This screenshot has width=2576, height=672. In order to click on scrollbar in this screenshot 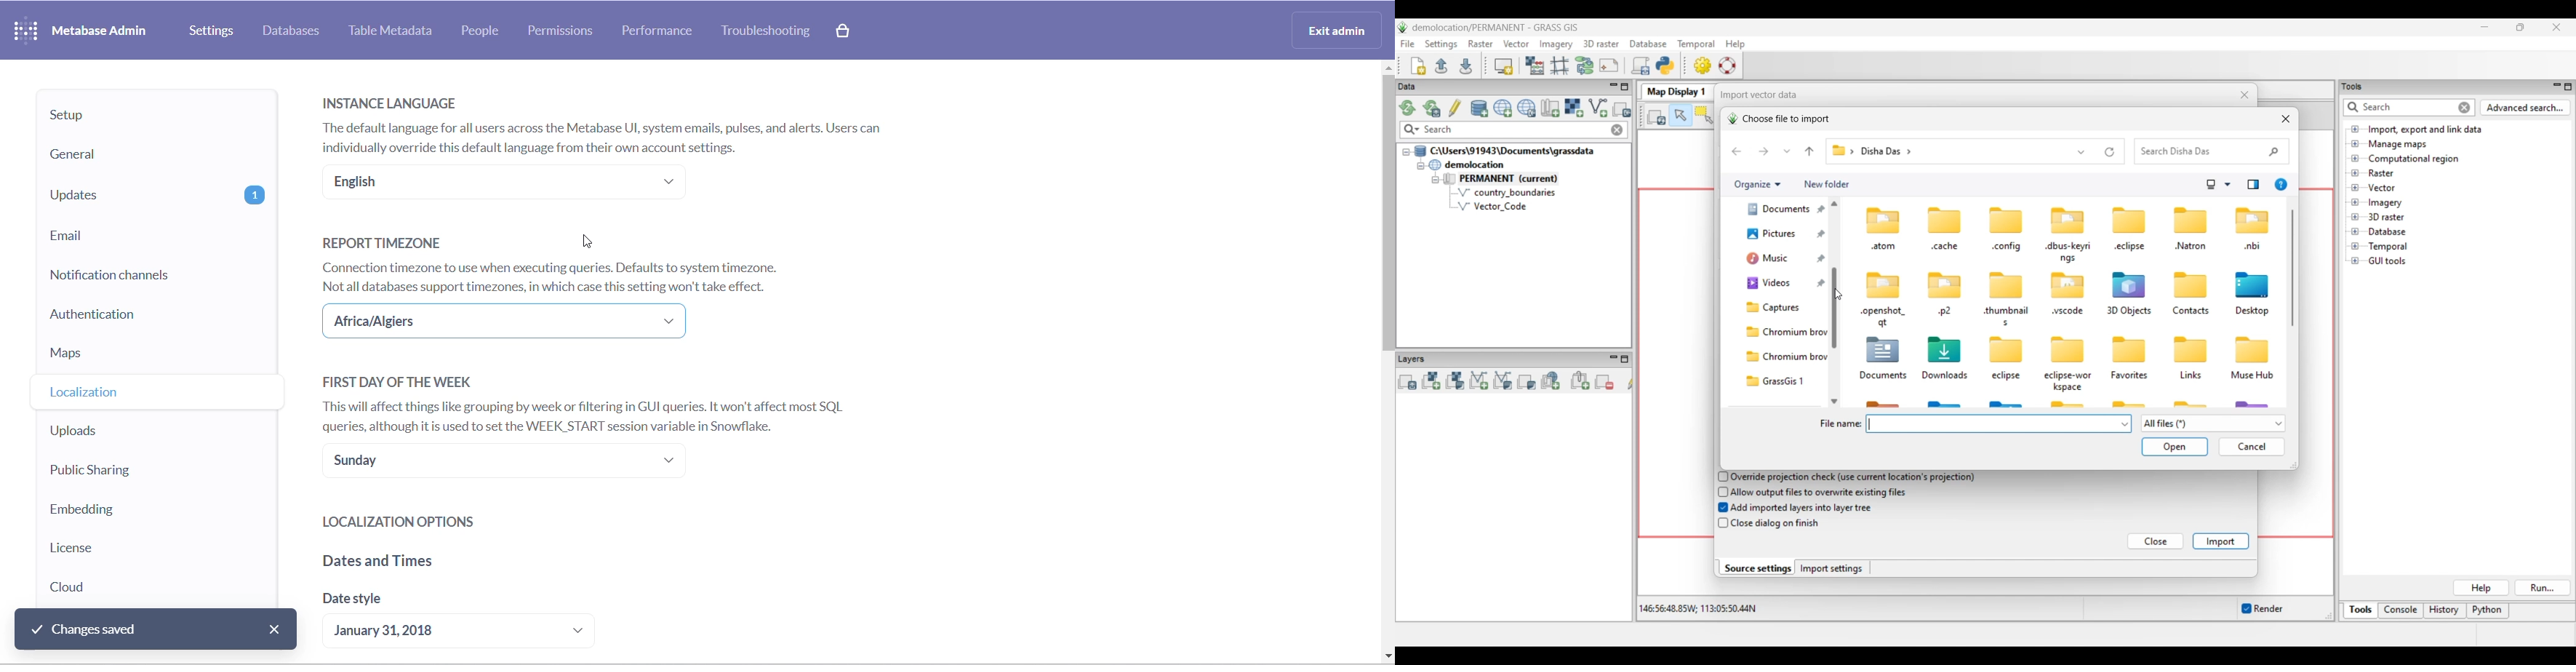, I will do `click(1386, 235)`.